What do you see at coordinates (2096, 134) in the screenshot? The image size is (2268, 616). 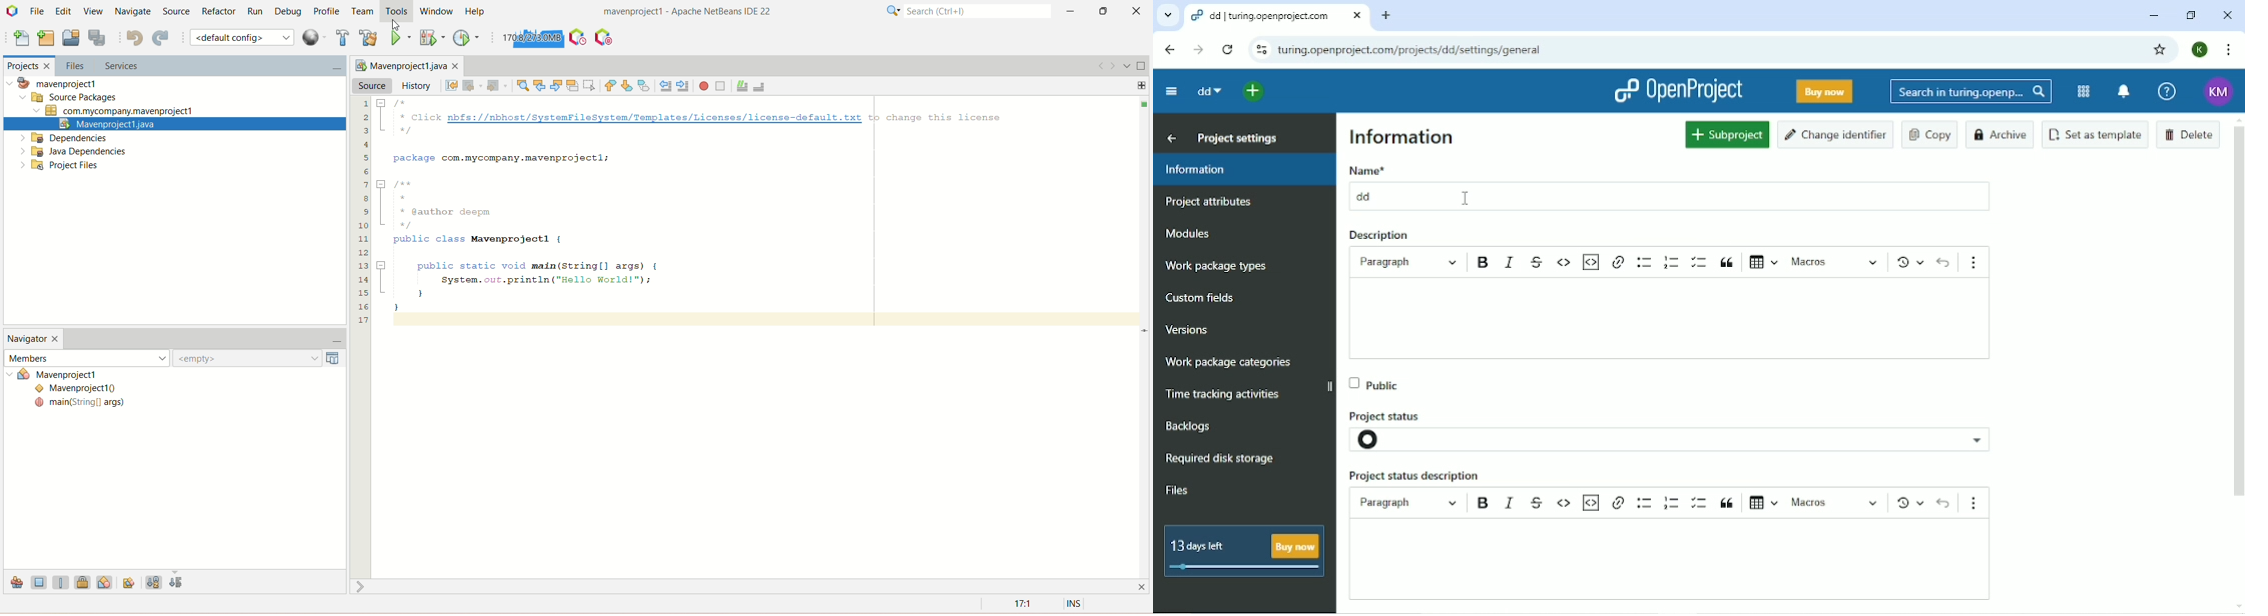 I see `Set as template` at bounding box center [2096, 134].